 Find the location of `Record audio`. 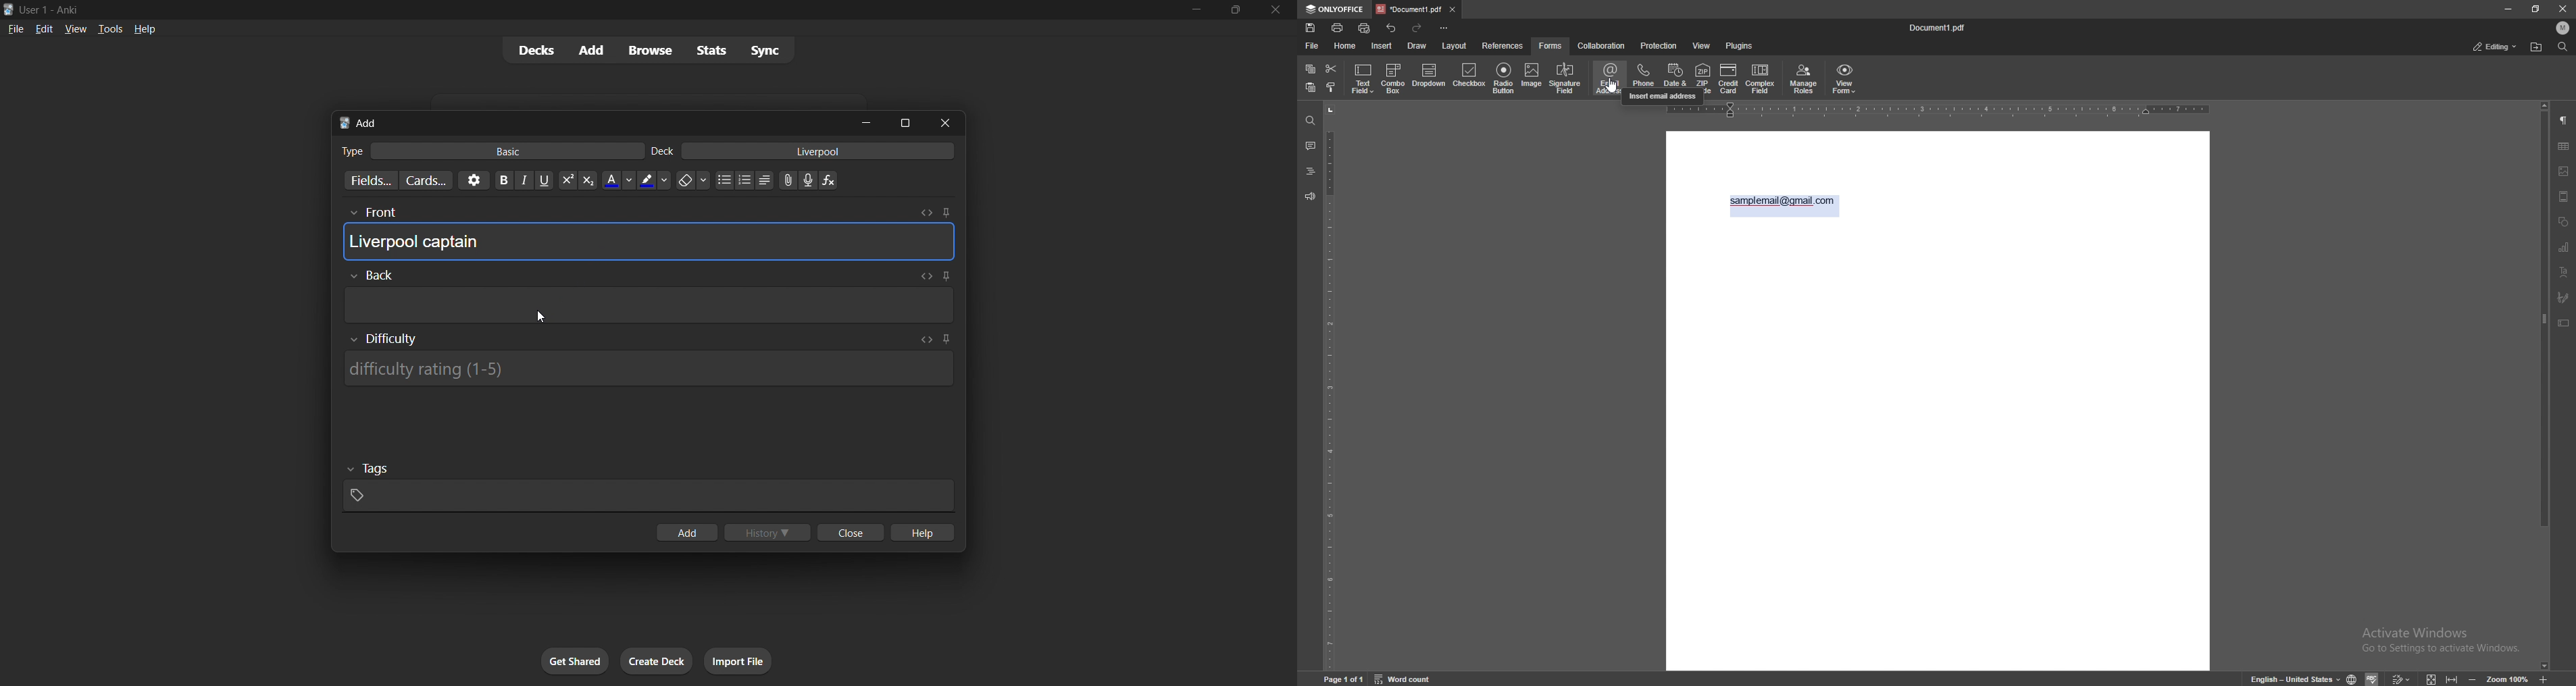

Record audio is located at coordinates (808, 180).